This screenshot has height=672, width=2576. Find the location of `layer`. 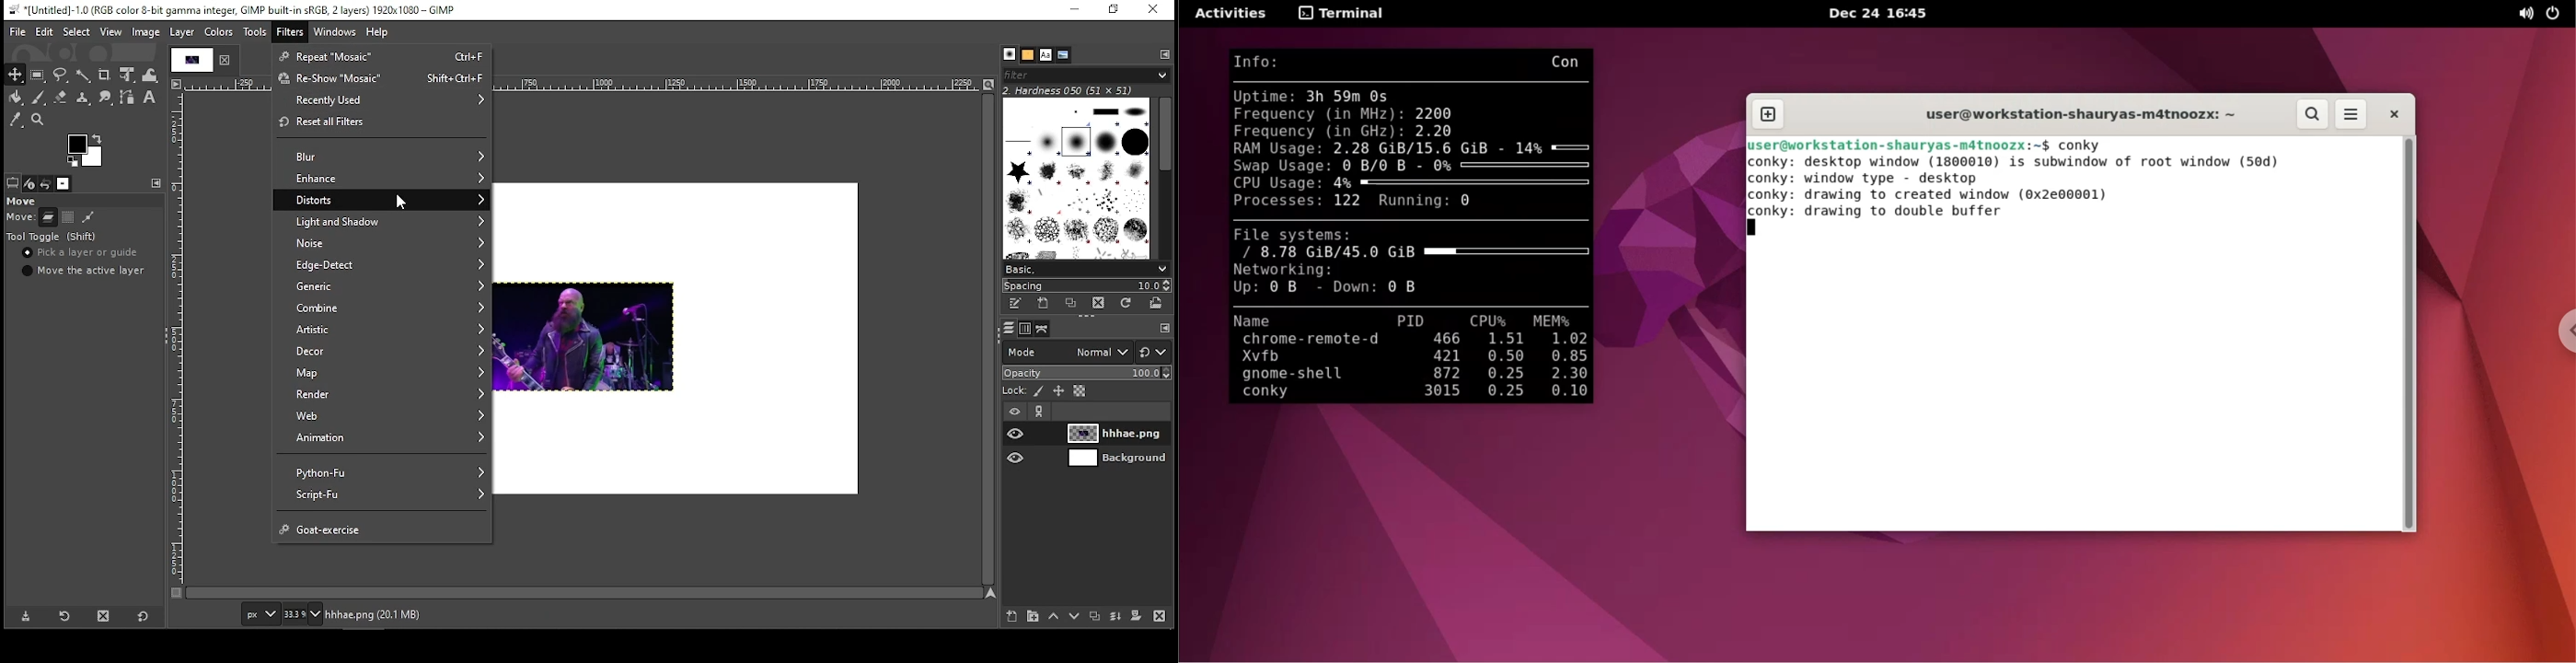

layer is located at coordinates (182, 31).